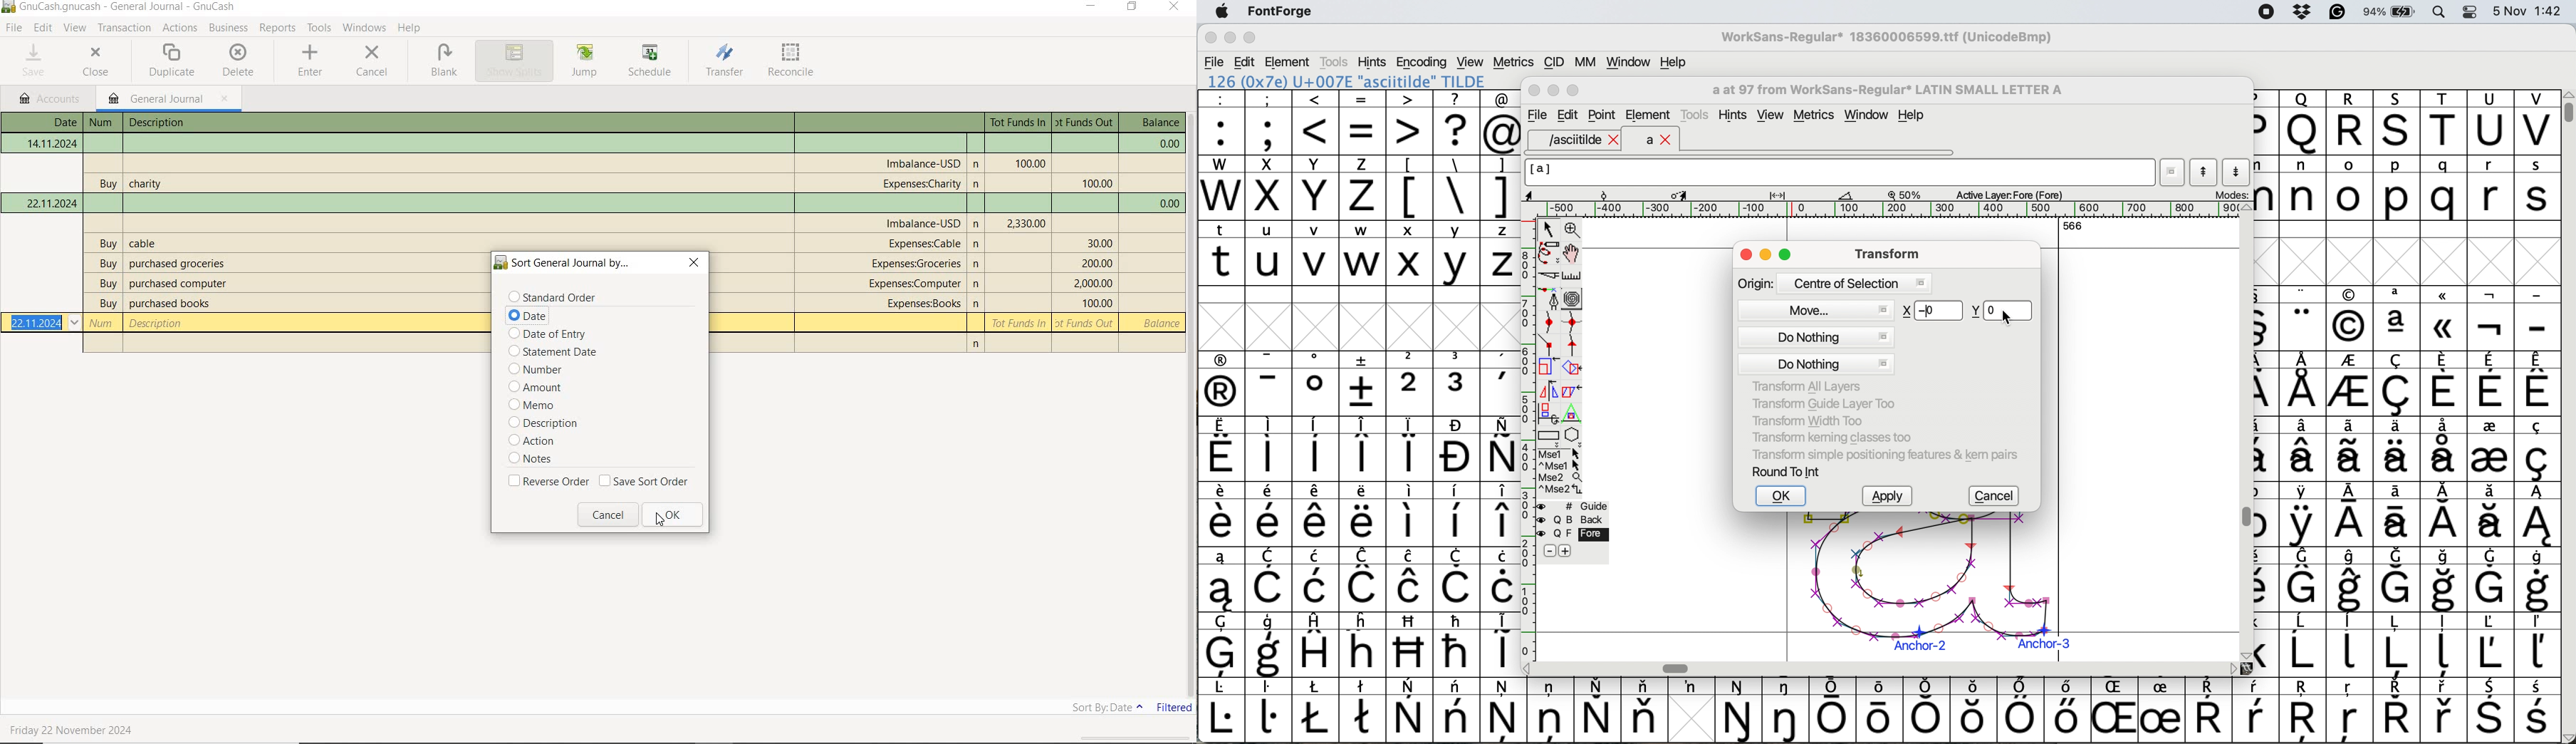  What do you see at coordinates (412, 28) in the screenshot?
I see `HELP` at bounding box center [412, 28].